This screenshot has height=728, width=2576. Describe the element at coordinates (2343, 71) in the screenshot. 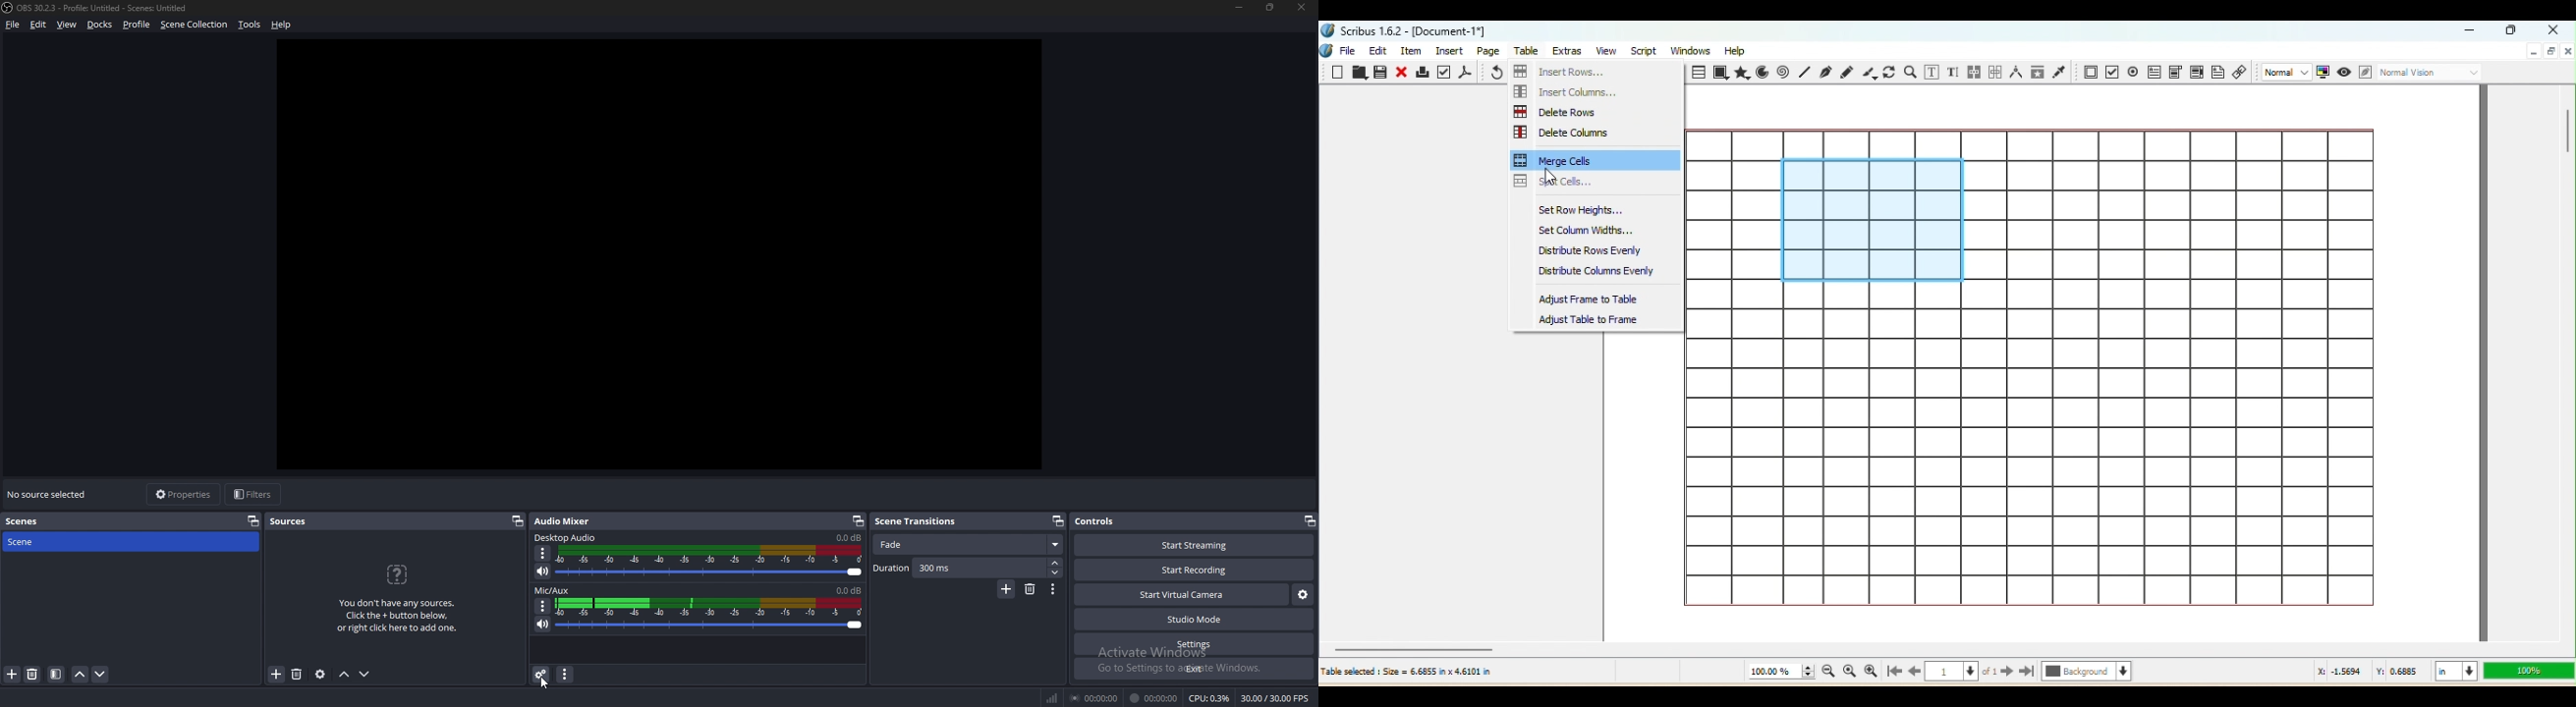

I see `Preview mode` at that location.